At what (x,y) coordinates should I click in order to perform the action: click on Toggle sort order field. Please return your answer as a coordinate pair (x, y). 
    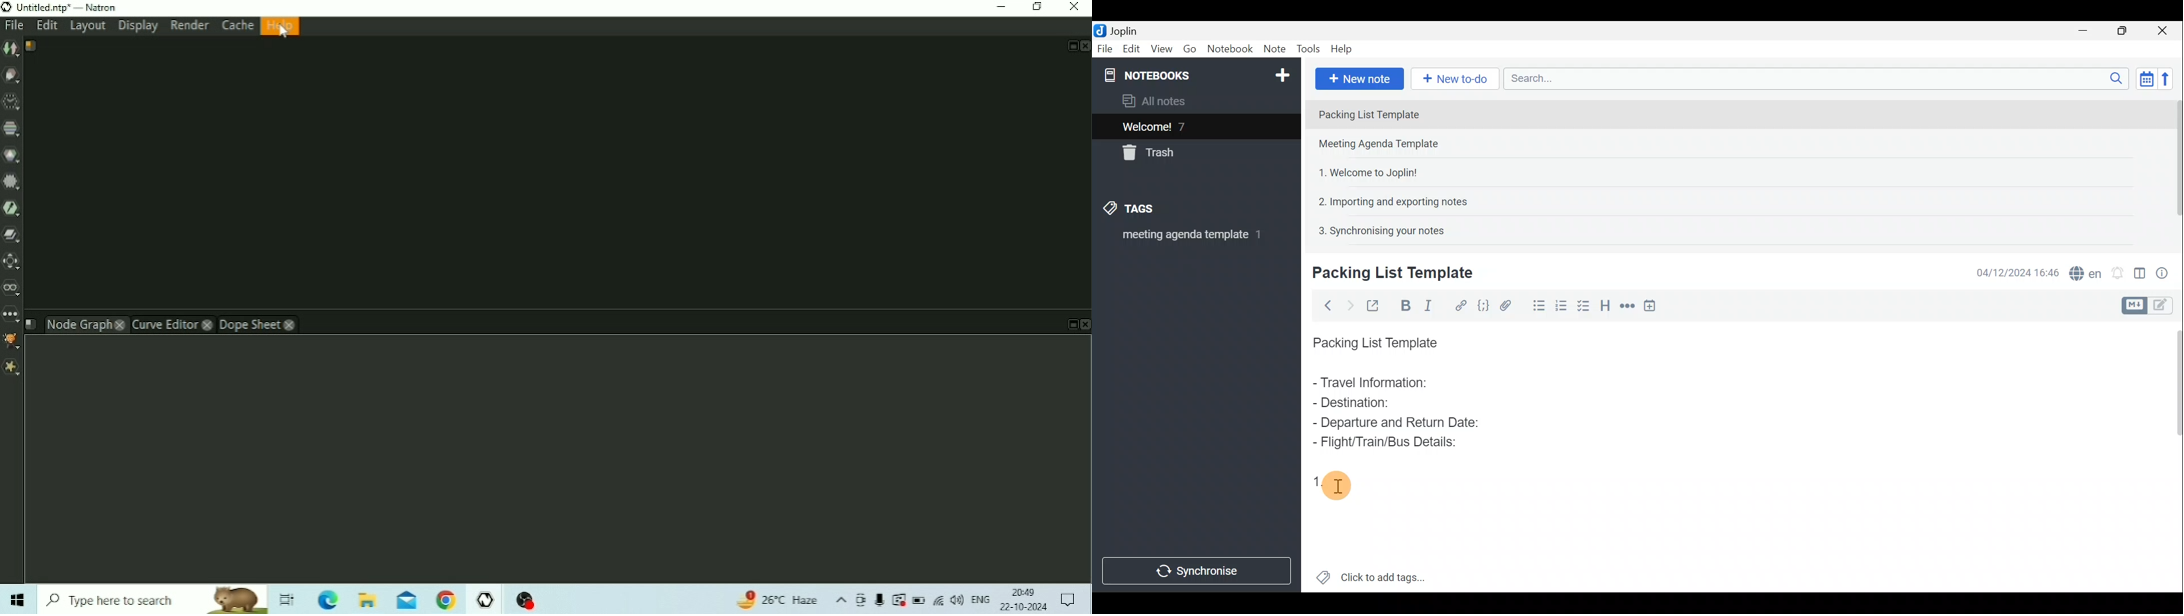
    Looking at the image, I should click on (2143, 78).